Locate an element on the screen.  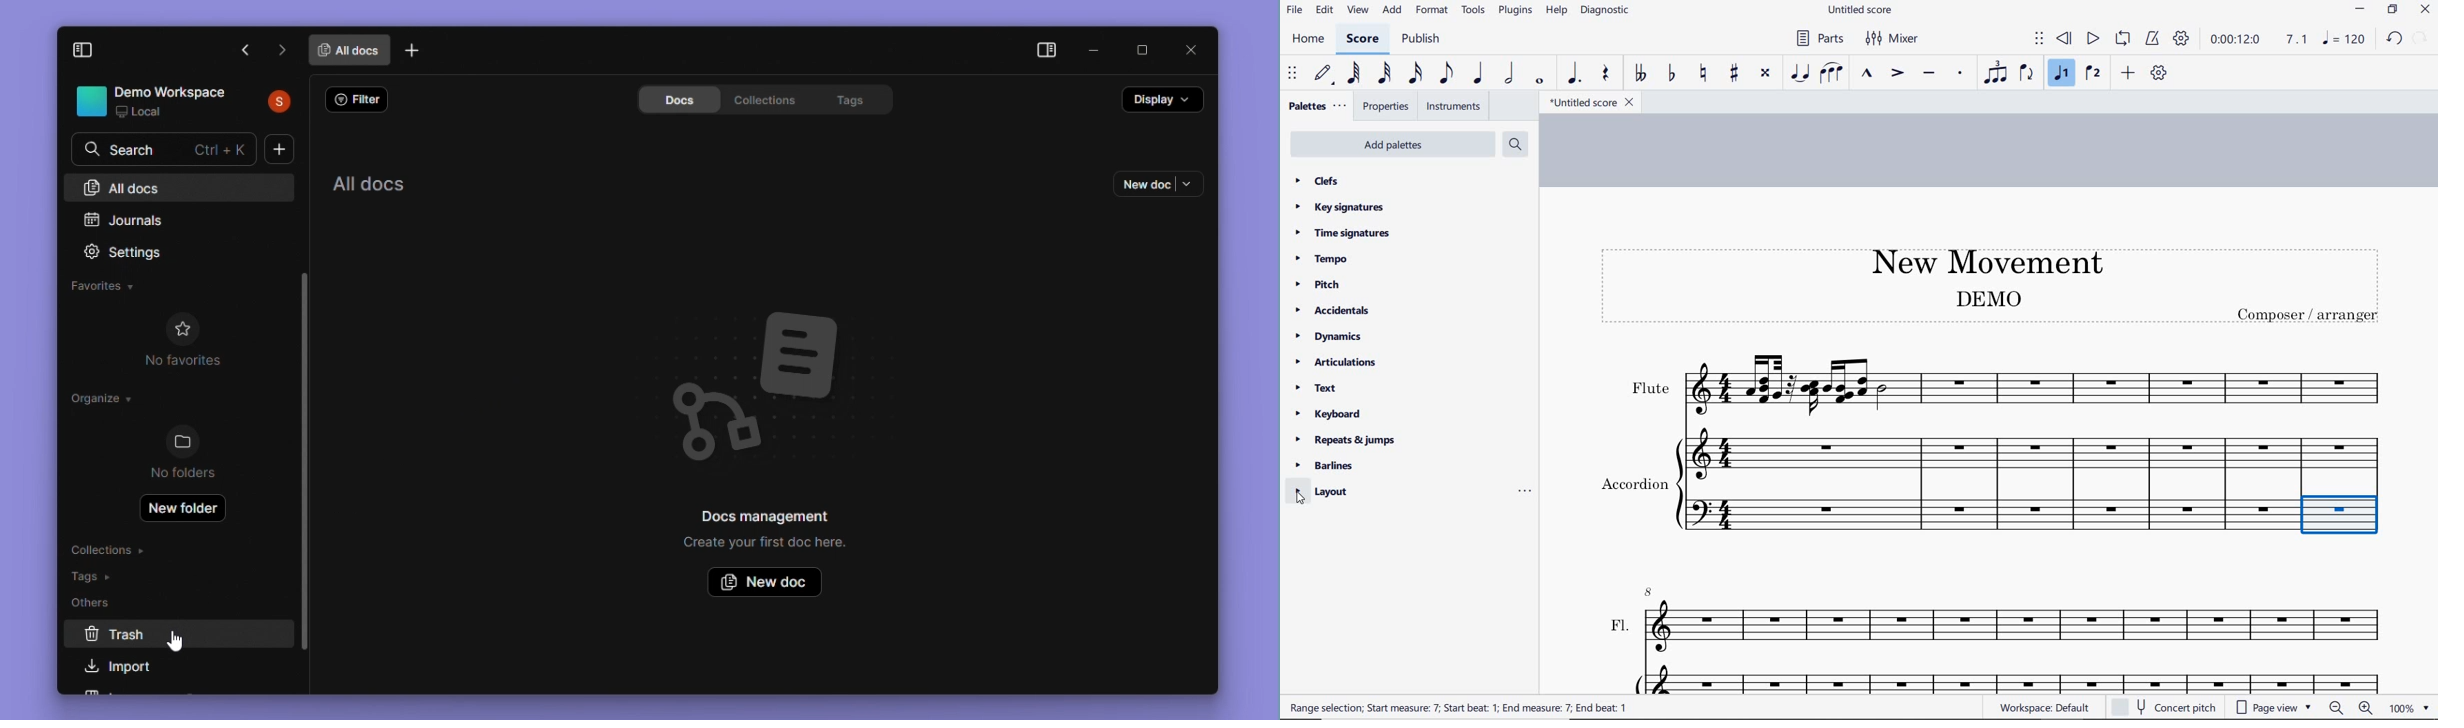
All documents is located at coordinates (370, 184).